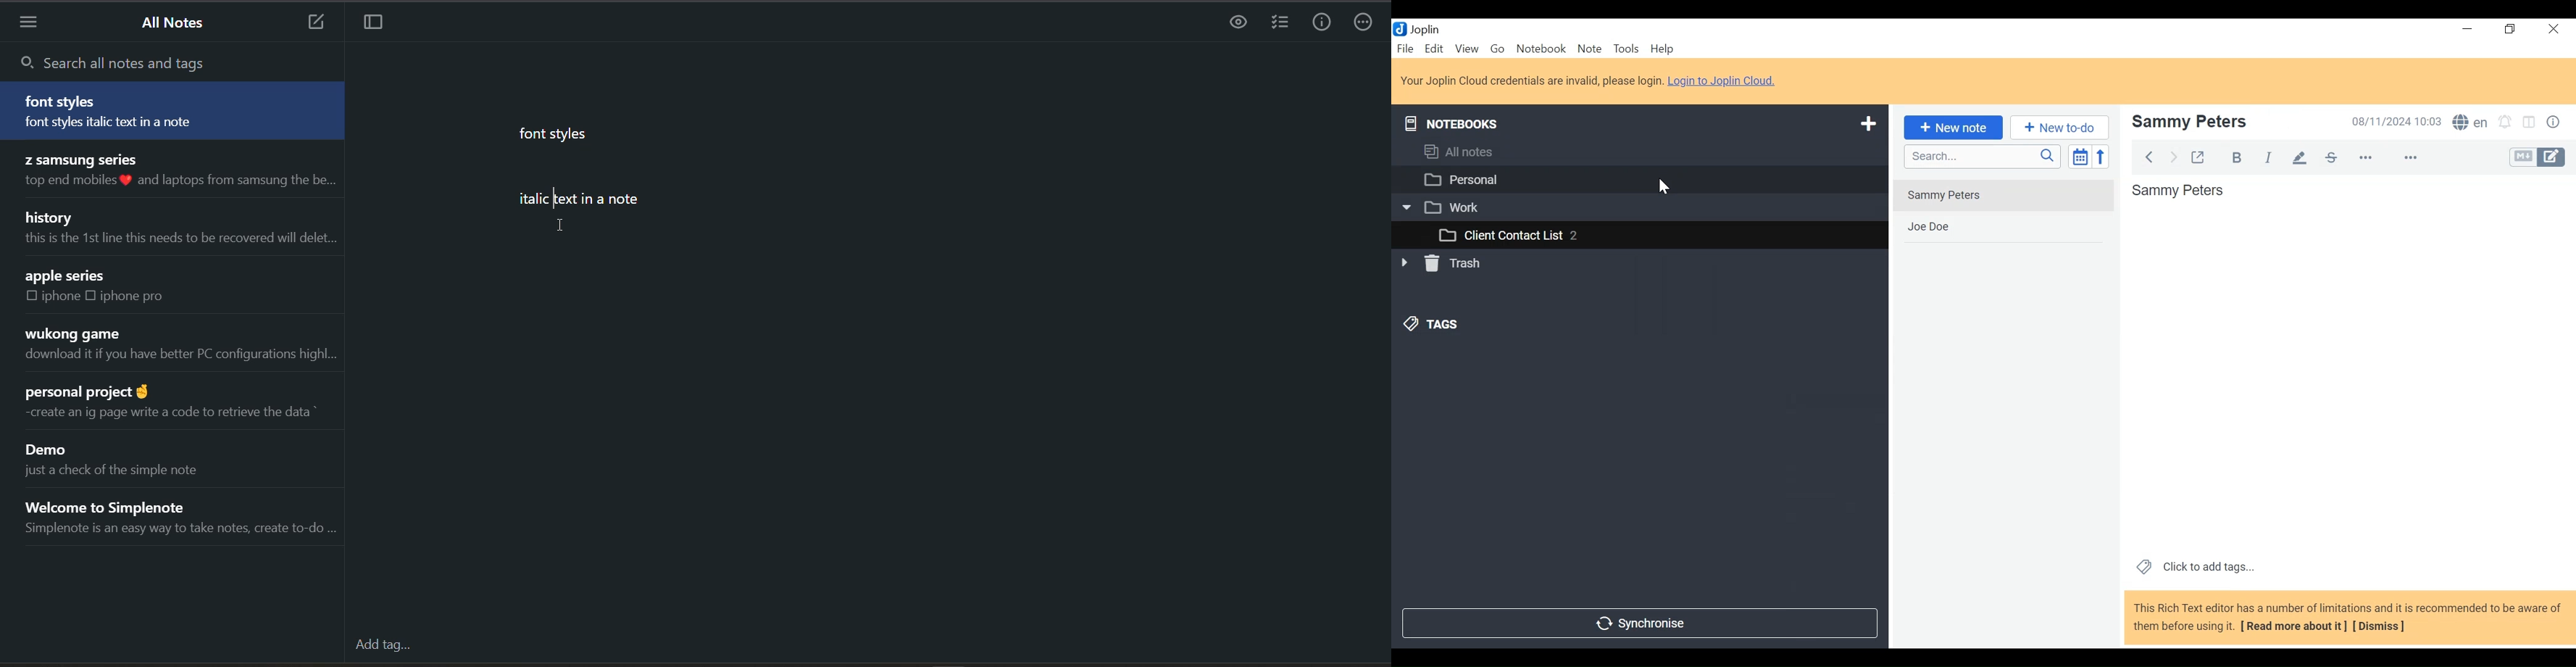  What do you see at coordinates (178, 173) in the screenshot?
I see `note title and preview` at bounding box center [178, 173].